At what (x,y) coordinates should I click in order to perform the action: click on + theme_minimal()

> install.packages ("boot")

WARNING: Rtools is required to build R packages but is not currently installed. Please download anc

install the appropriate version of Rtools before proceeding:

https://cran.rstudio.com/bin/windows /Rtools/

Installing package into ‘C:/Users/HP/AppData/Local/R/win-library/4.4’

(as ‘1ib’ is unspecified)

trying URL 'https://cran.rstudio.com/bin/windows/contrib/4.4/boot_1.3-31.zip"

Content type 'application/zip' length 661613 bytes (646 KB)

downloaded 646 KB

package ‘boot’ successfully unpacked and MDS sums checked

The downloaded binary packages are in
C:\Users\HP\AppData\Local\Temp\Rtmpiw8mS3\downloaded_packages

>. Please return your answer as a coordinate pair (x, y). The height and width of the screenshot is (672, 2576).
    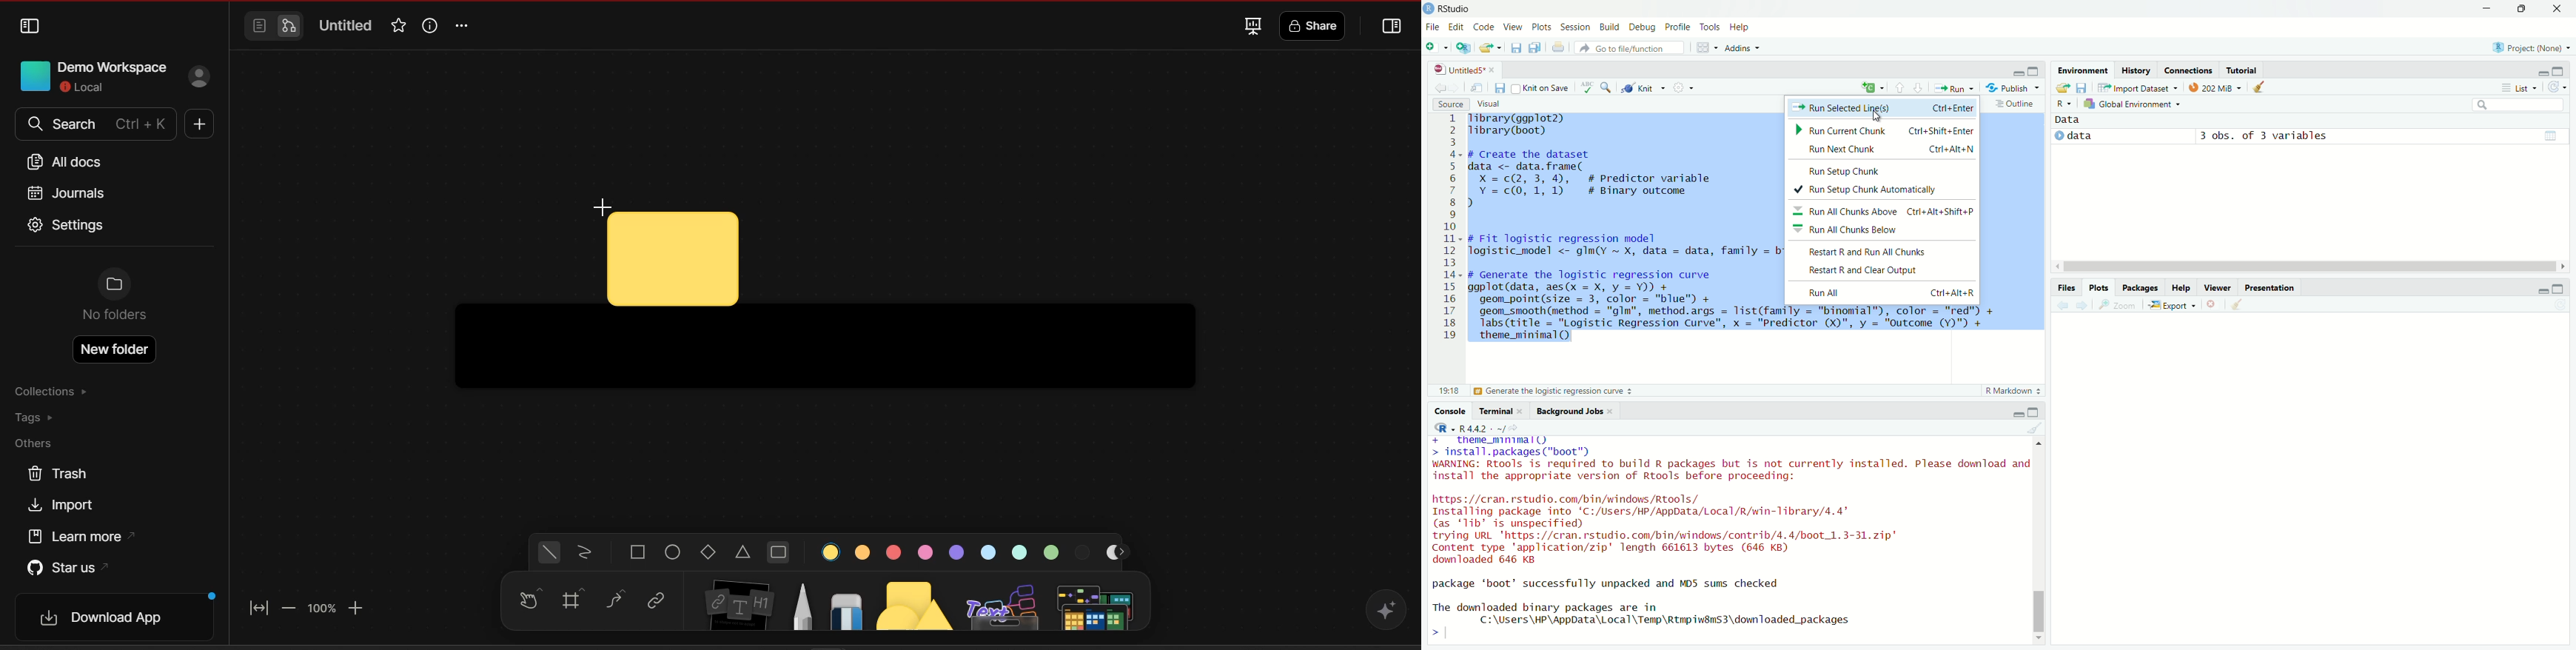
    Looking at the image, I should click on (1728, 540).